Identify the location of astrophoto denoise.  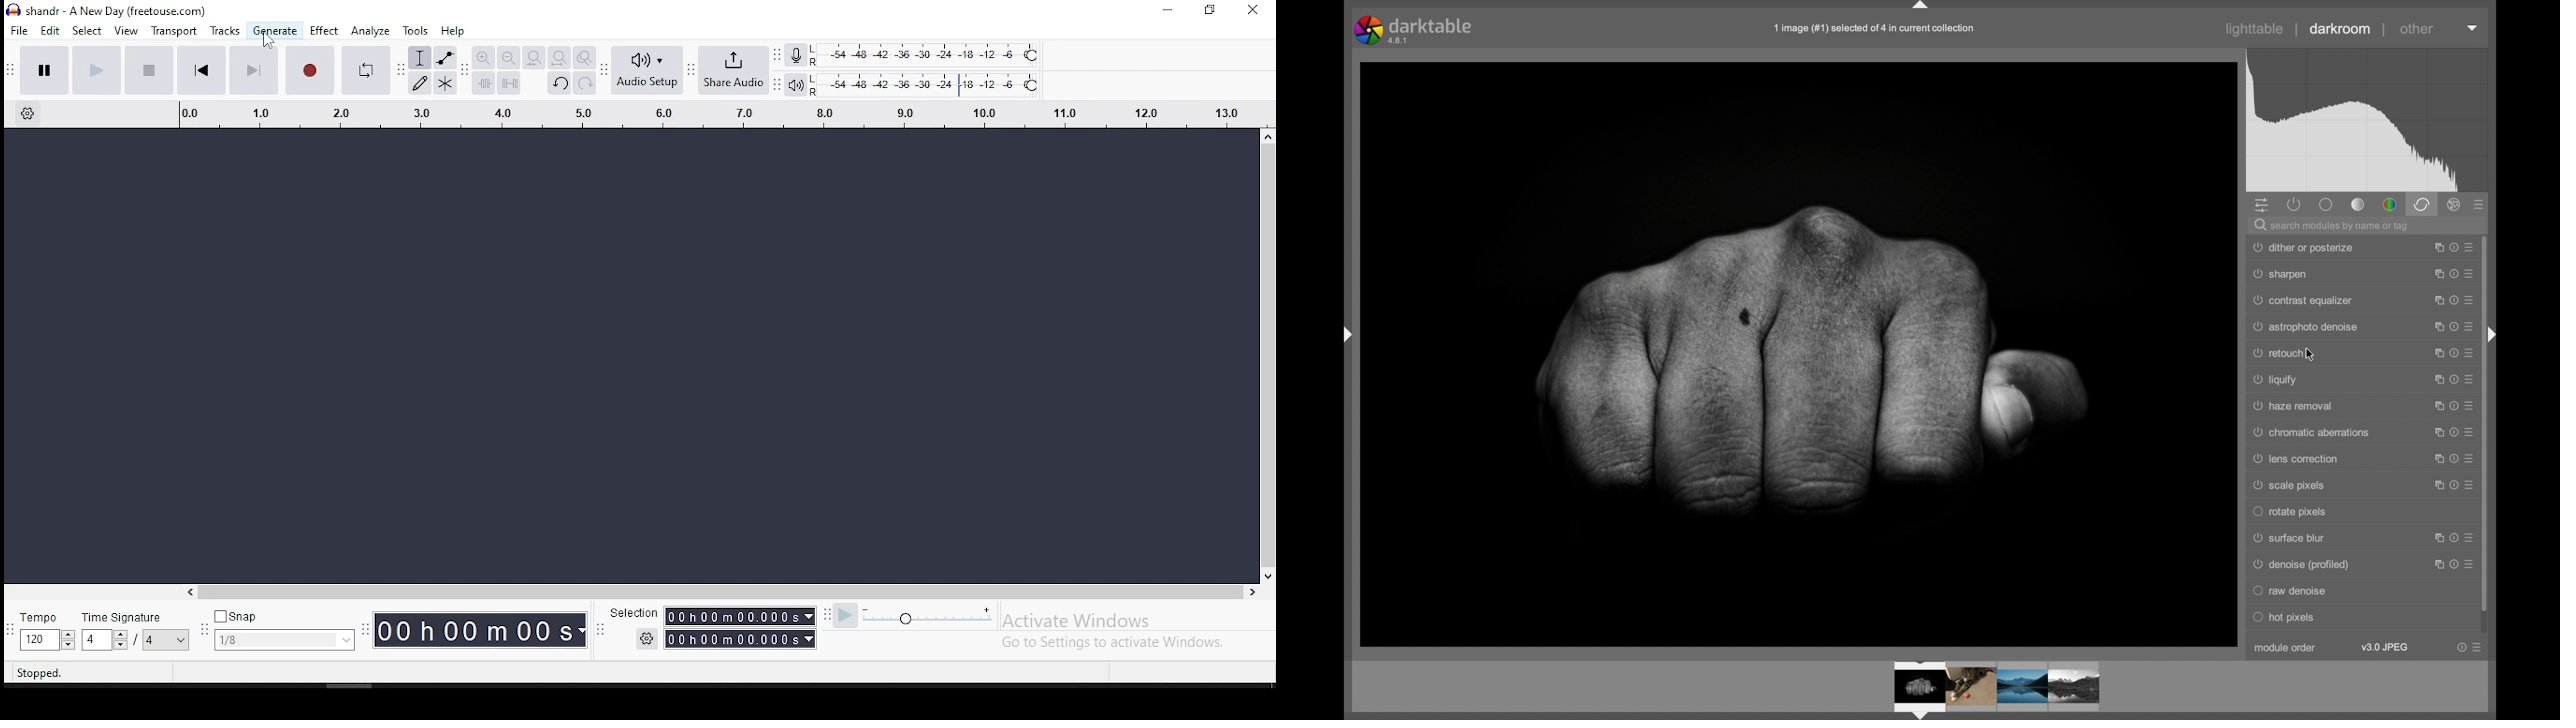
(2307, 327).